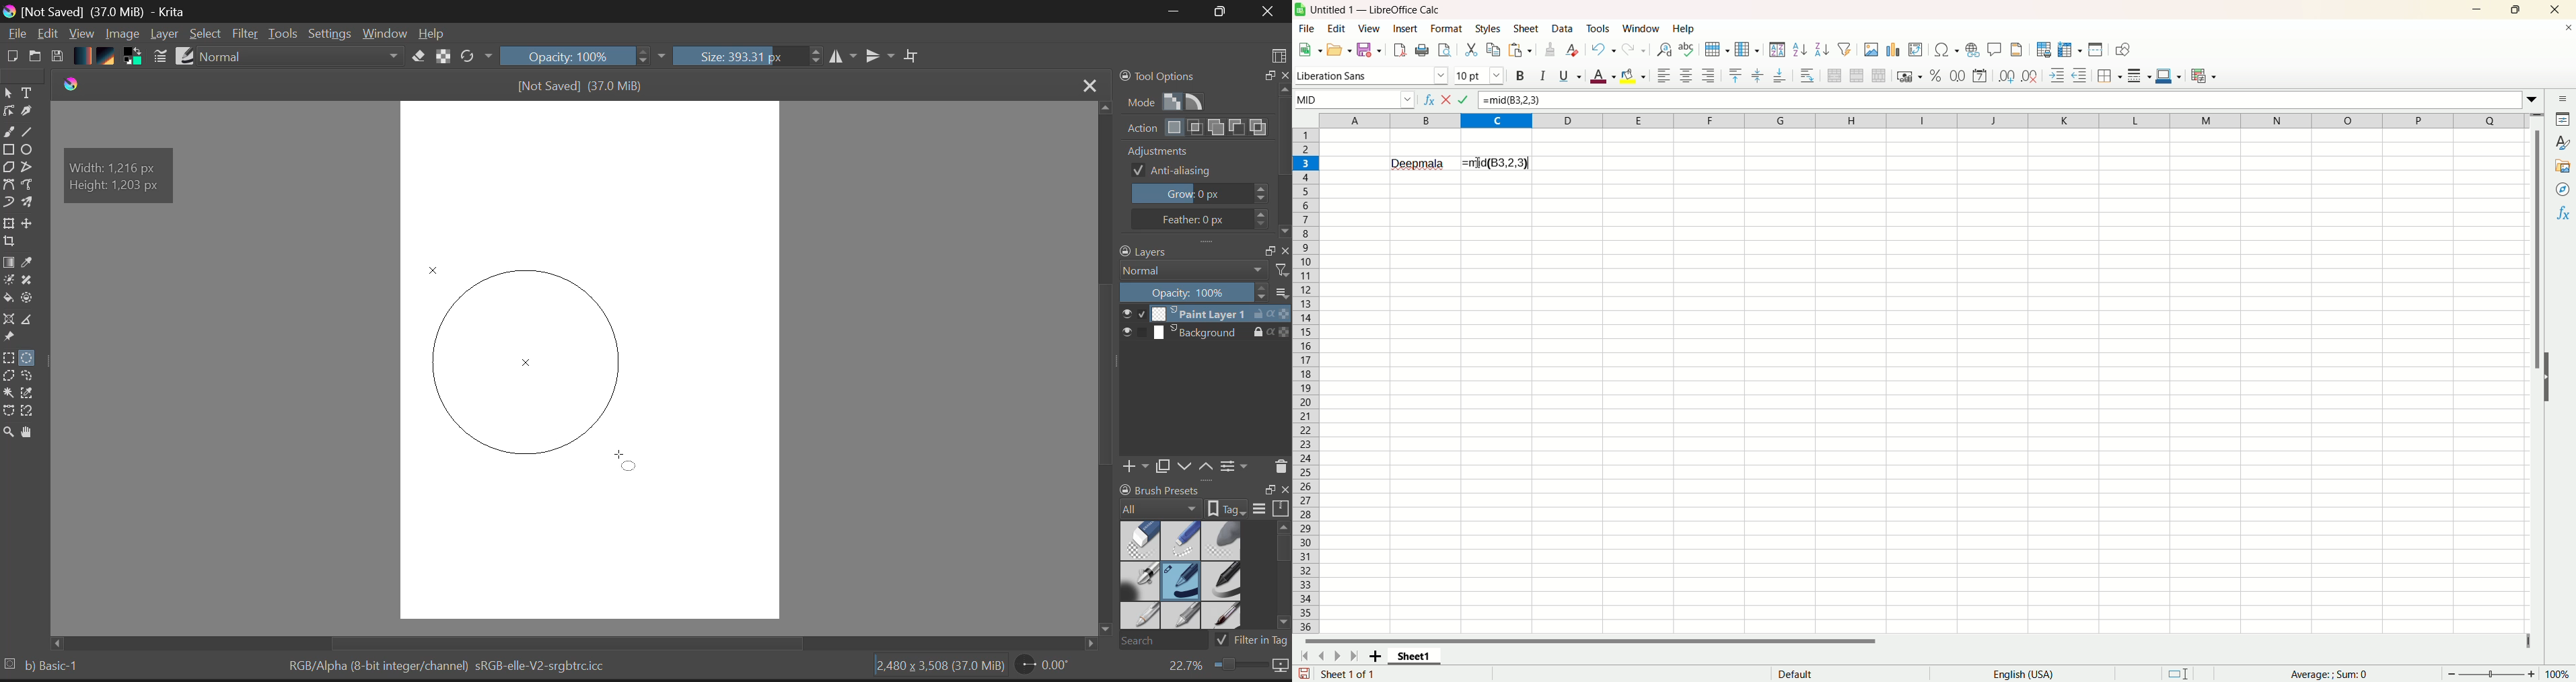 The width and height of the screenshot is (2576, 700). I want to click on Find and replace, so click(1665, 49).